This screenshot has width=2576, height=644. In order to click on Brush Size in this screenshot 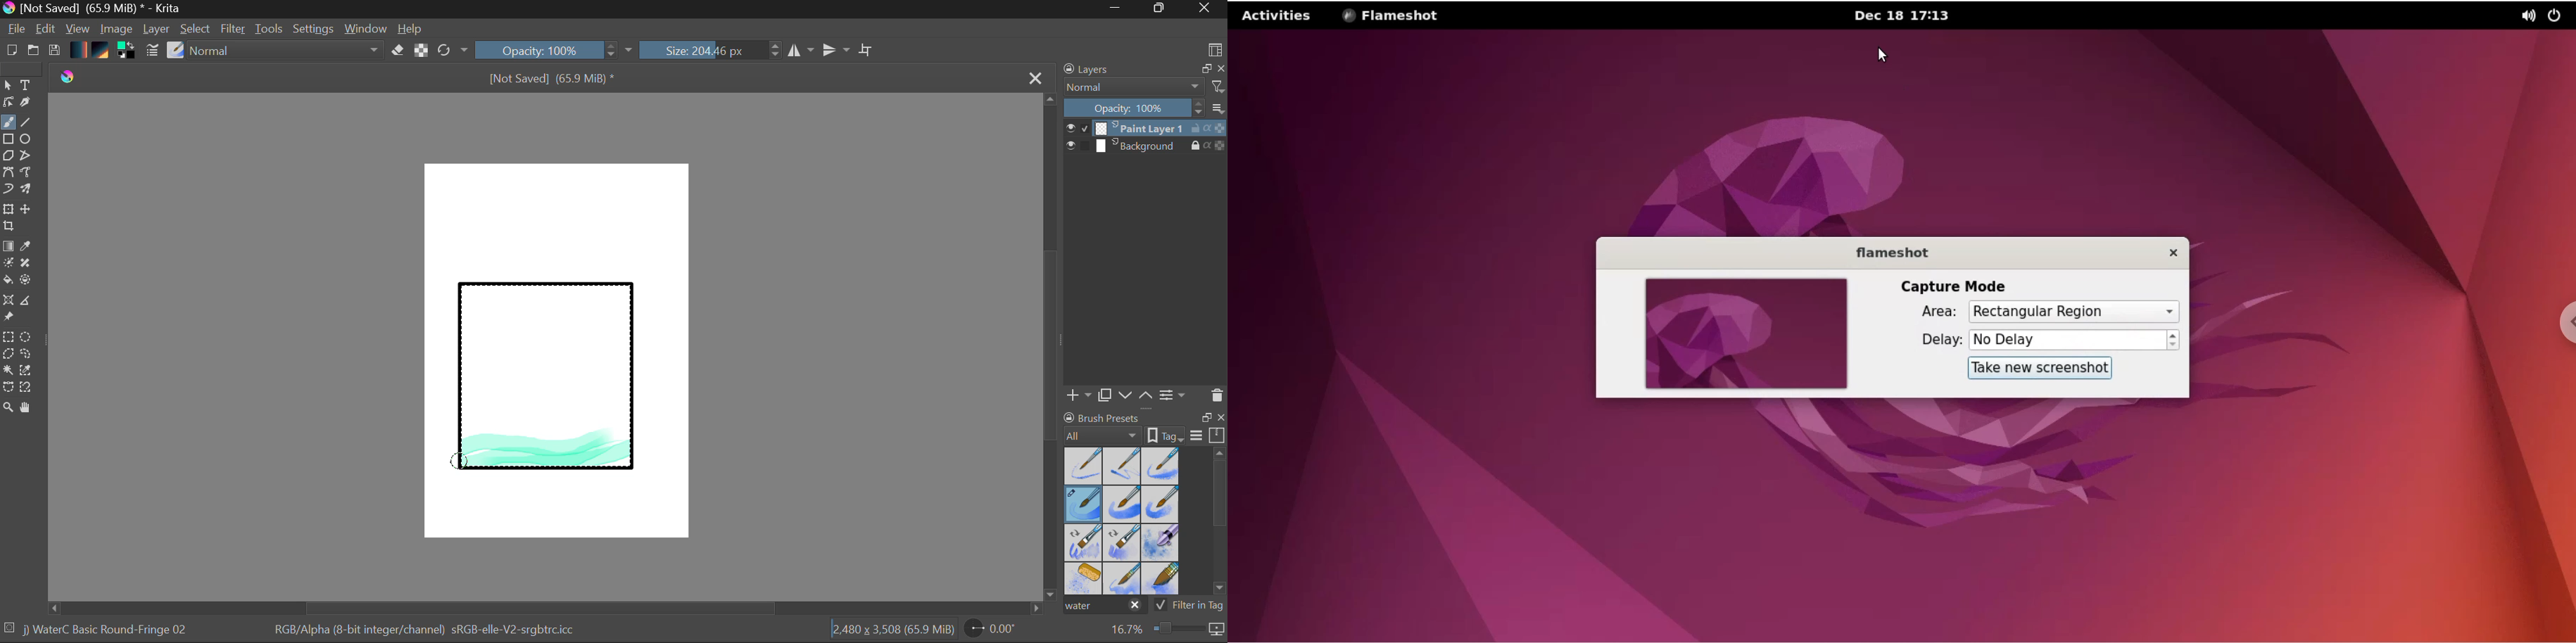, I will do `click(711, 50)`.